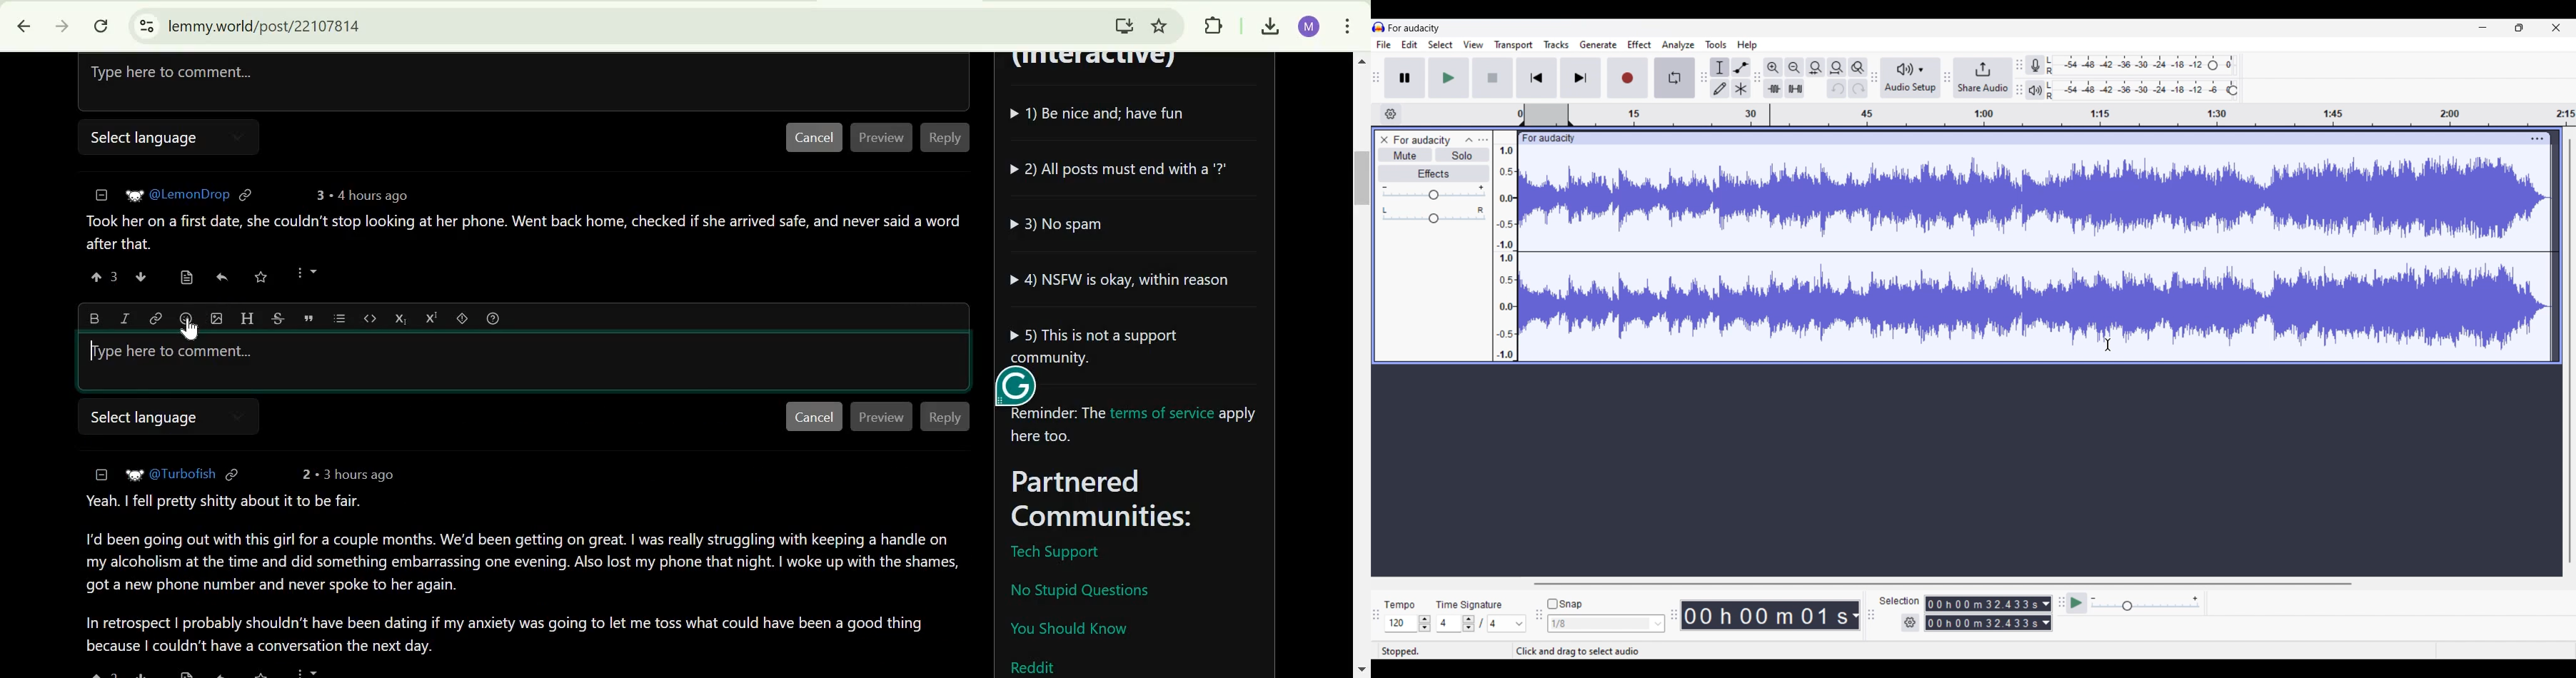 Image resolution: width=2576 pixels, height=700 pixels. Describe the element at coordinates (1014, 384) in the screenshot. I see `Grammarly` at that location.